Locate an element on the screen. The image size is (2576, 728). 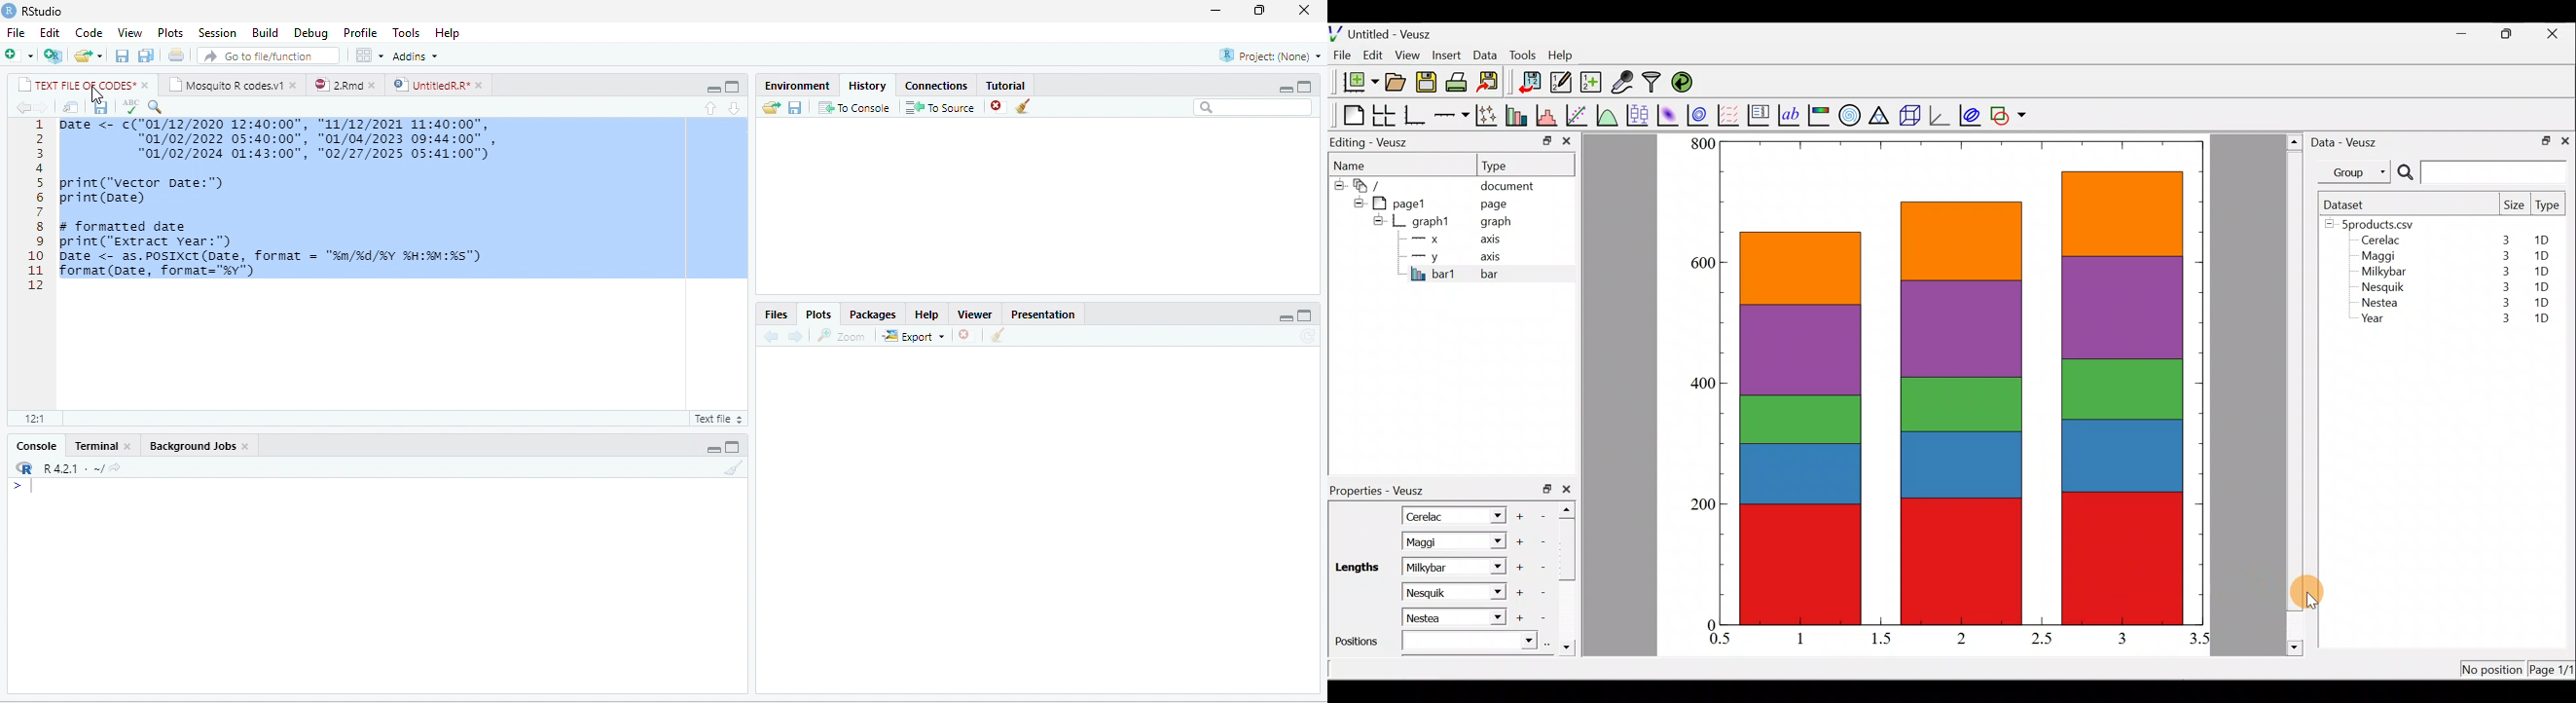
save is located at coordinates (123, 56).